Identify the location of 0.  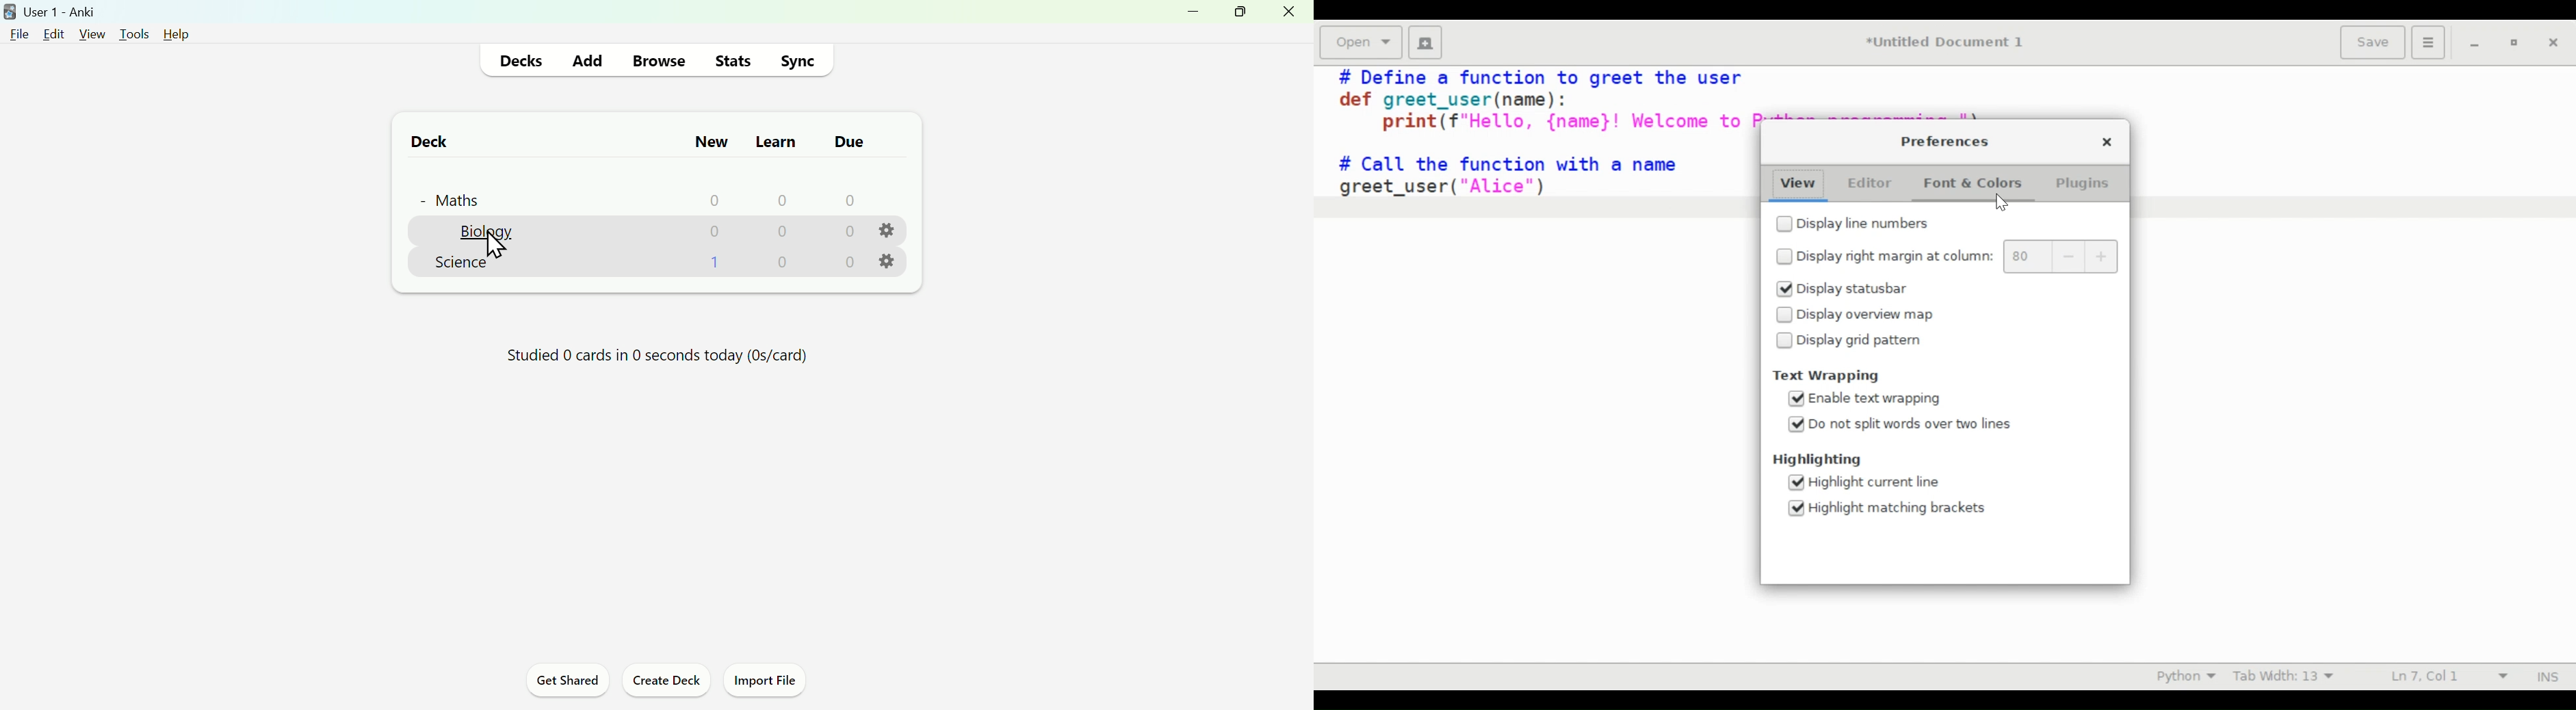
(714, 231).